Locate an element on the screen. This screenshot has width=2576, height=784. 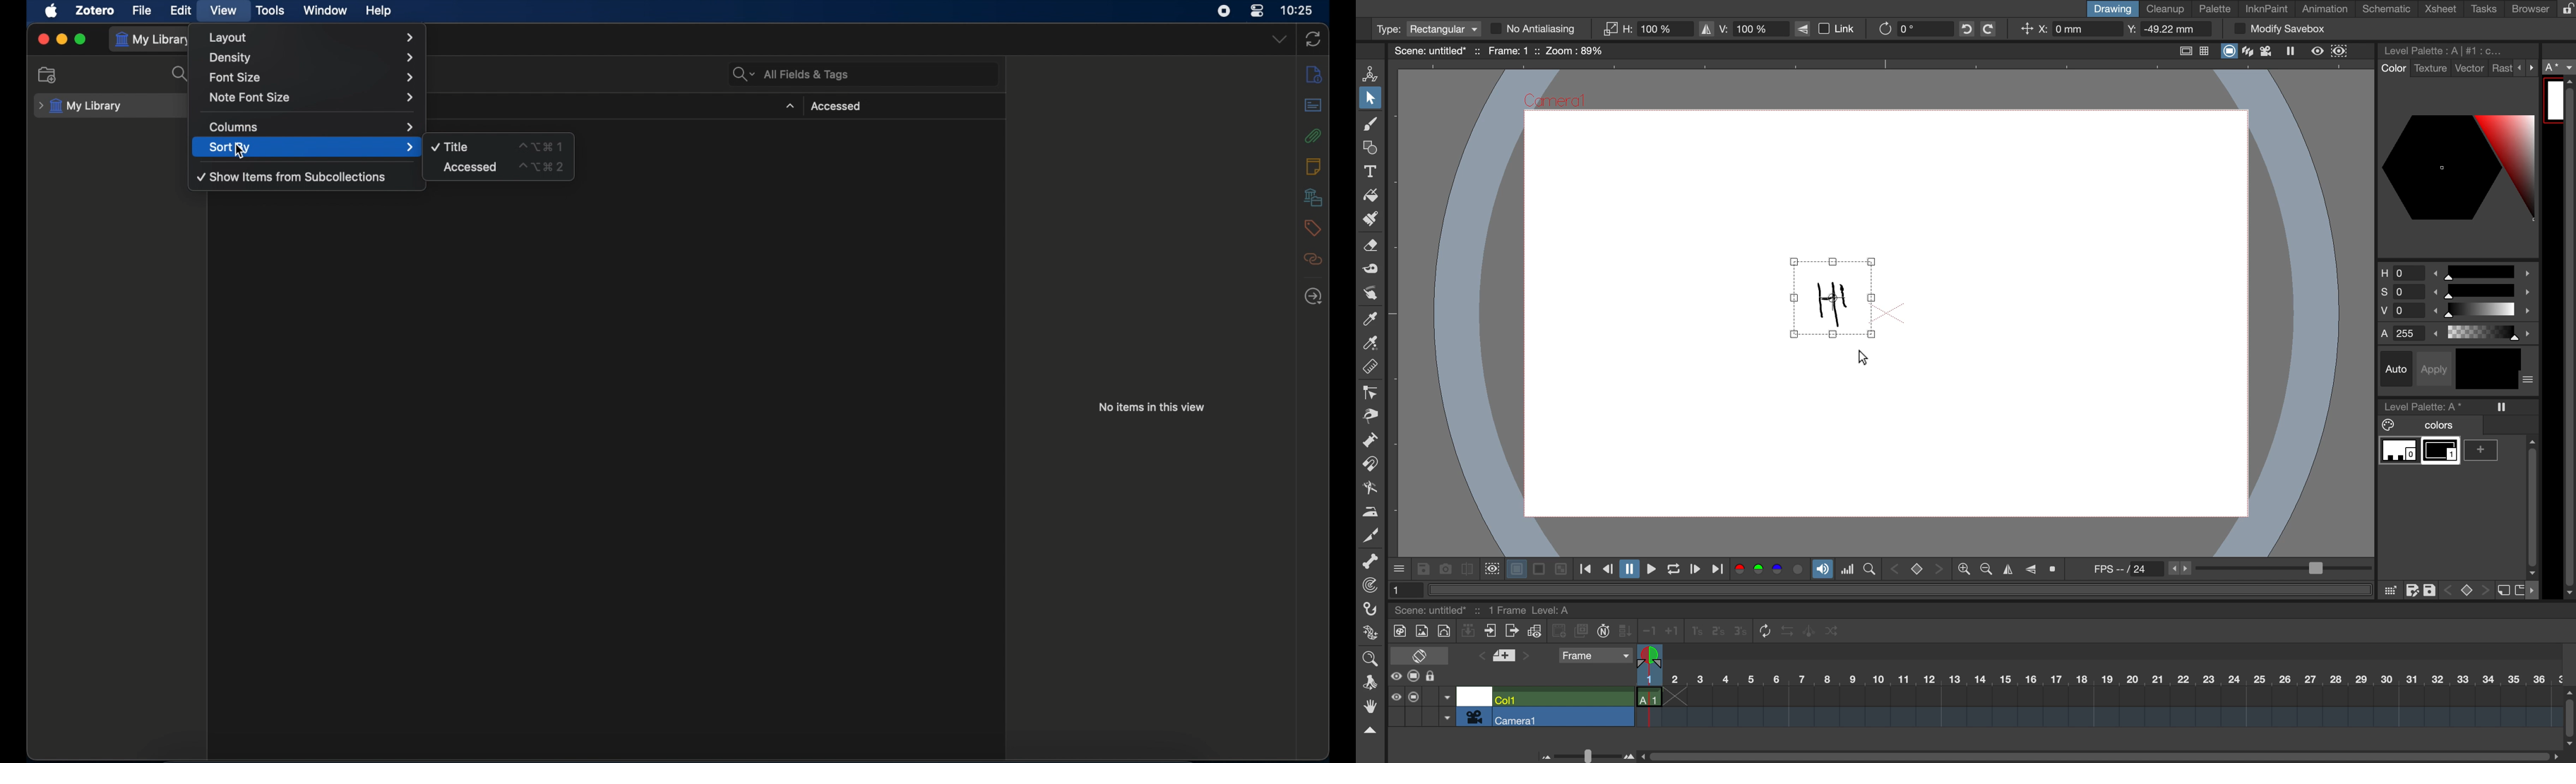
new collection is located at coordinates (49, 75).